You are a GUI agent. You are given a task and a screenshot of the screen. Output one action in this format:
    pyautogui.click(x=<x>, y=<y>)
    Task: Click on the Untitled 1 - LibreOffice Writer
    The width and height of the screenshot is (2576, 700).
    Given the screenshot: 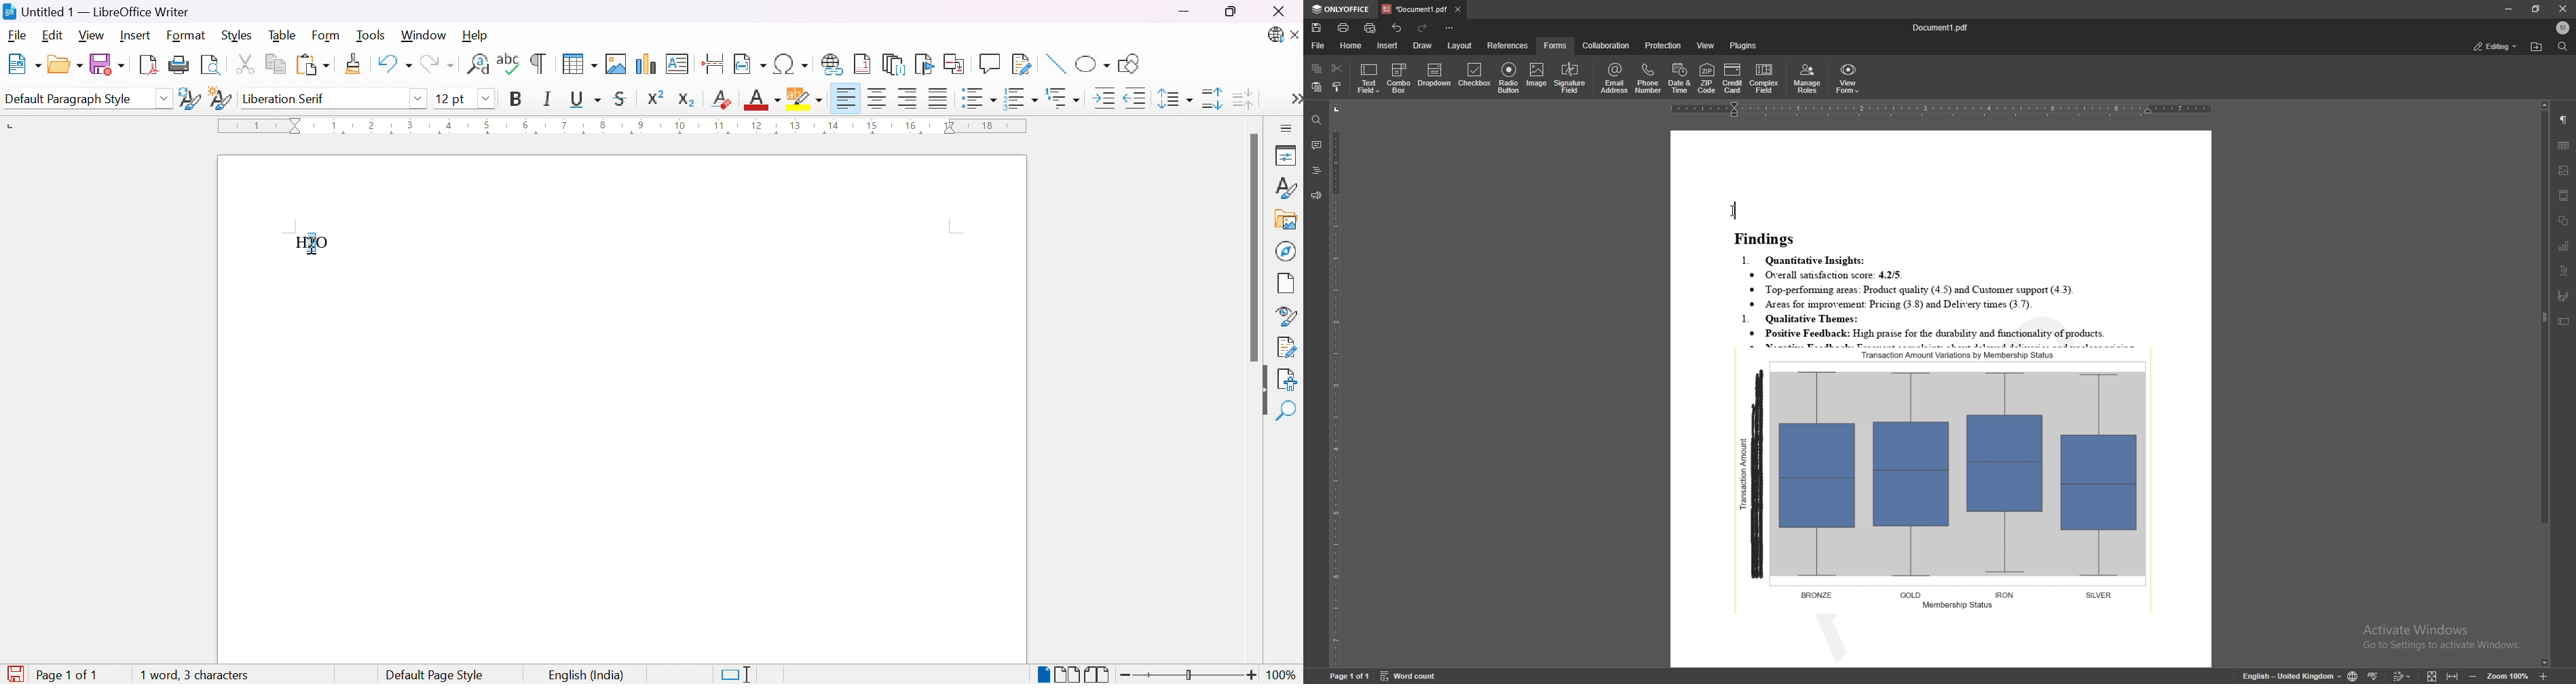 What is the action you would take?
    pyautogui.click(x=94, y=12)
    